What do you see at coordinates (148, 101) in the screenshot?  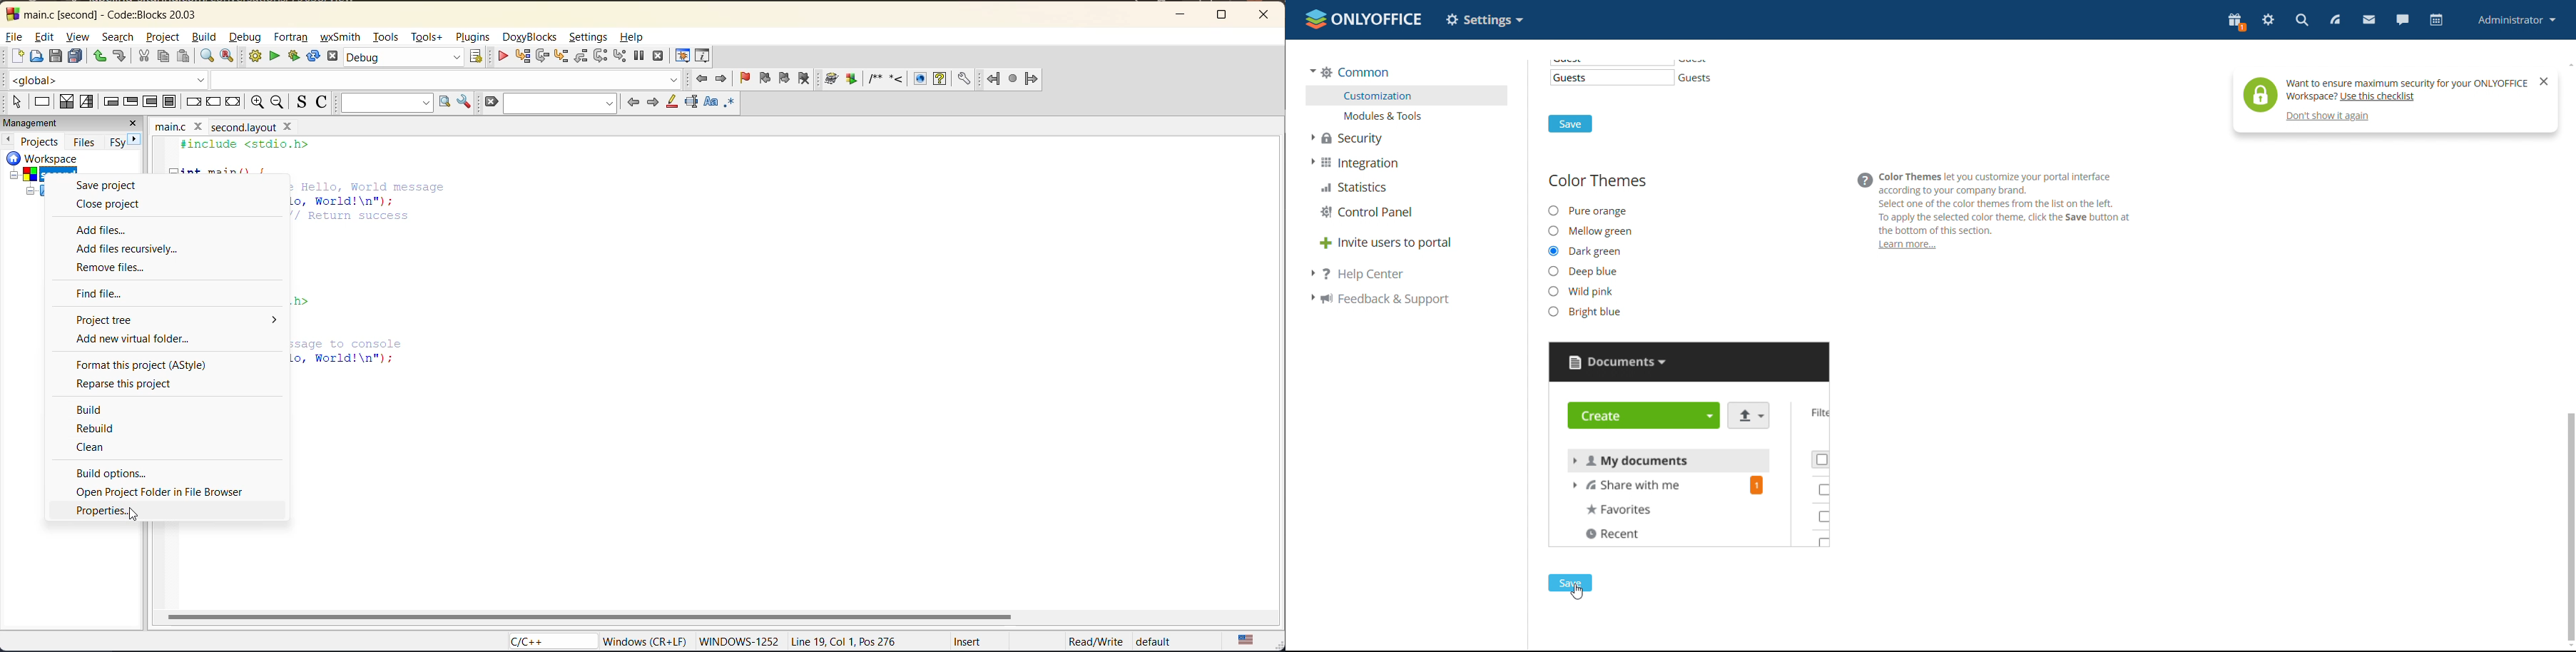 I see `counting loop` at bounding box center [148, 101].